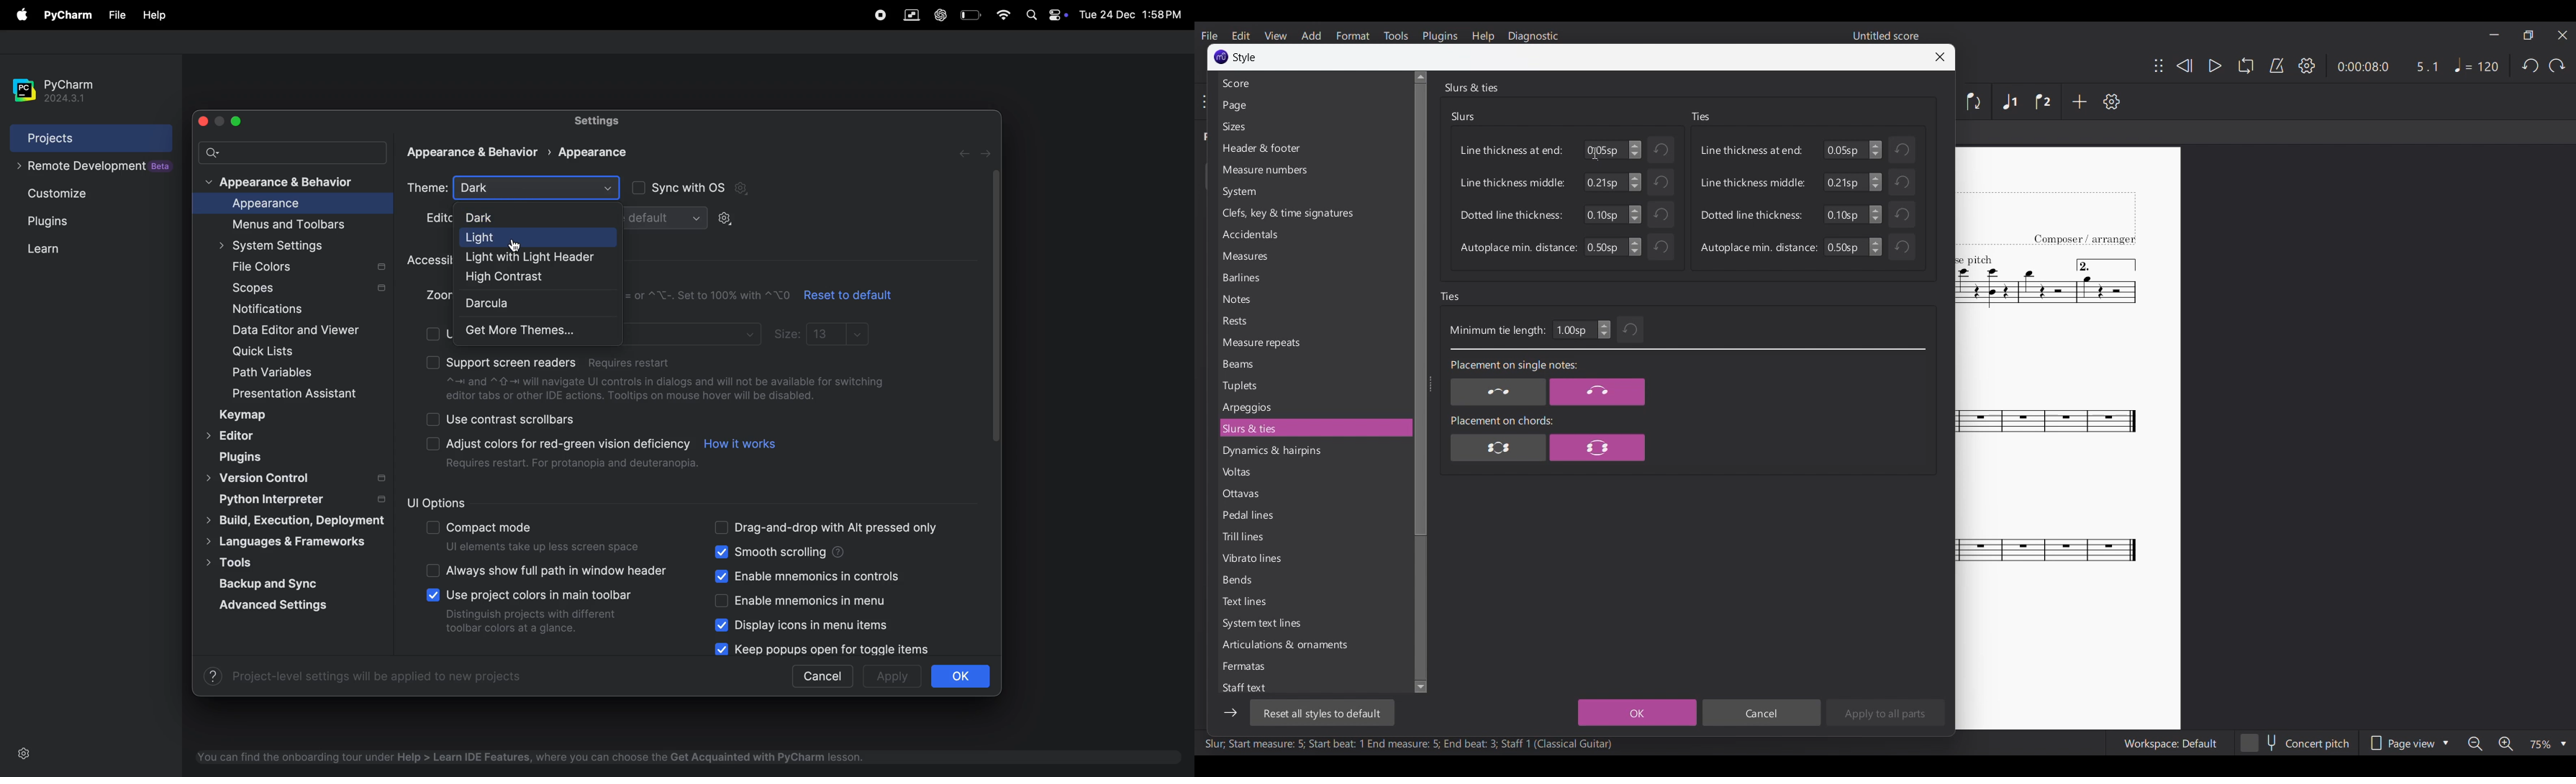 Image resolution: width=2576 pixels, height=784 pixels. Describe the element at coordinates (242, 564) in the screenshot. I see `tools` at that location.